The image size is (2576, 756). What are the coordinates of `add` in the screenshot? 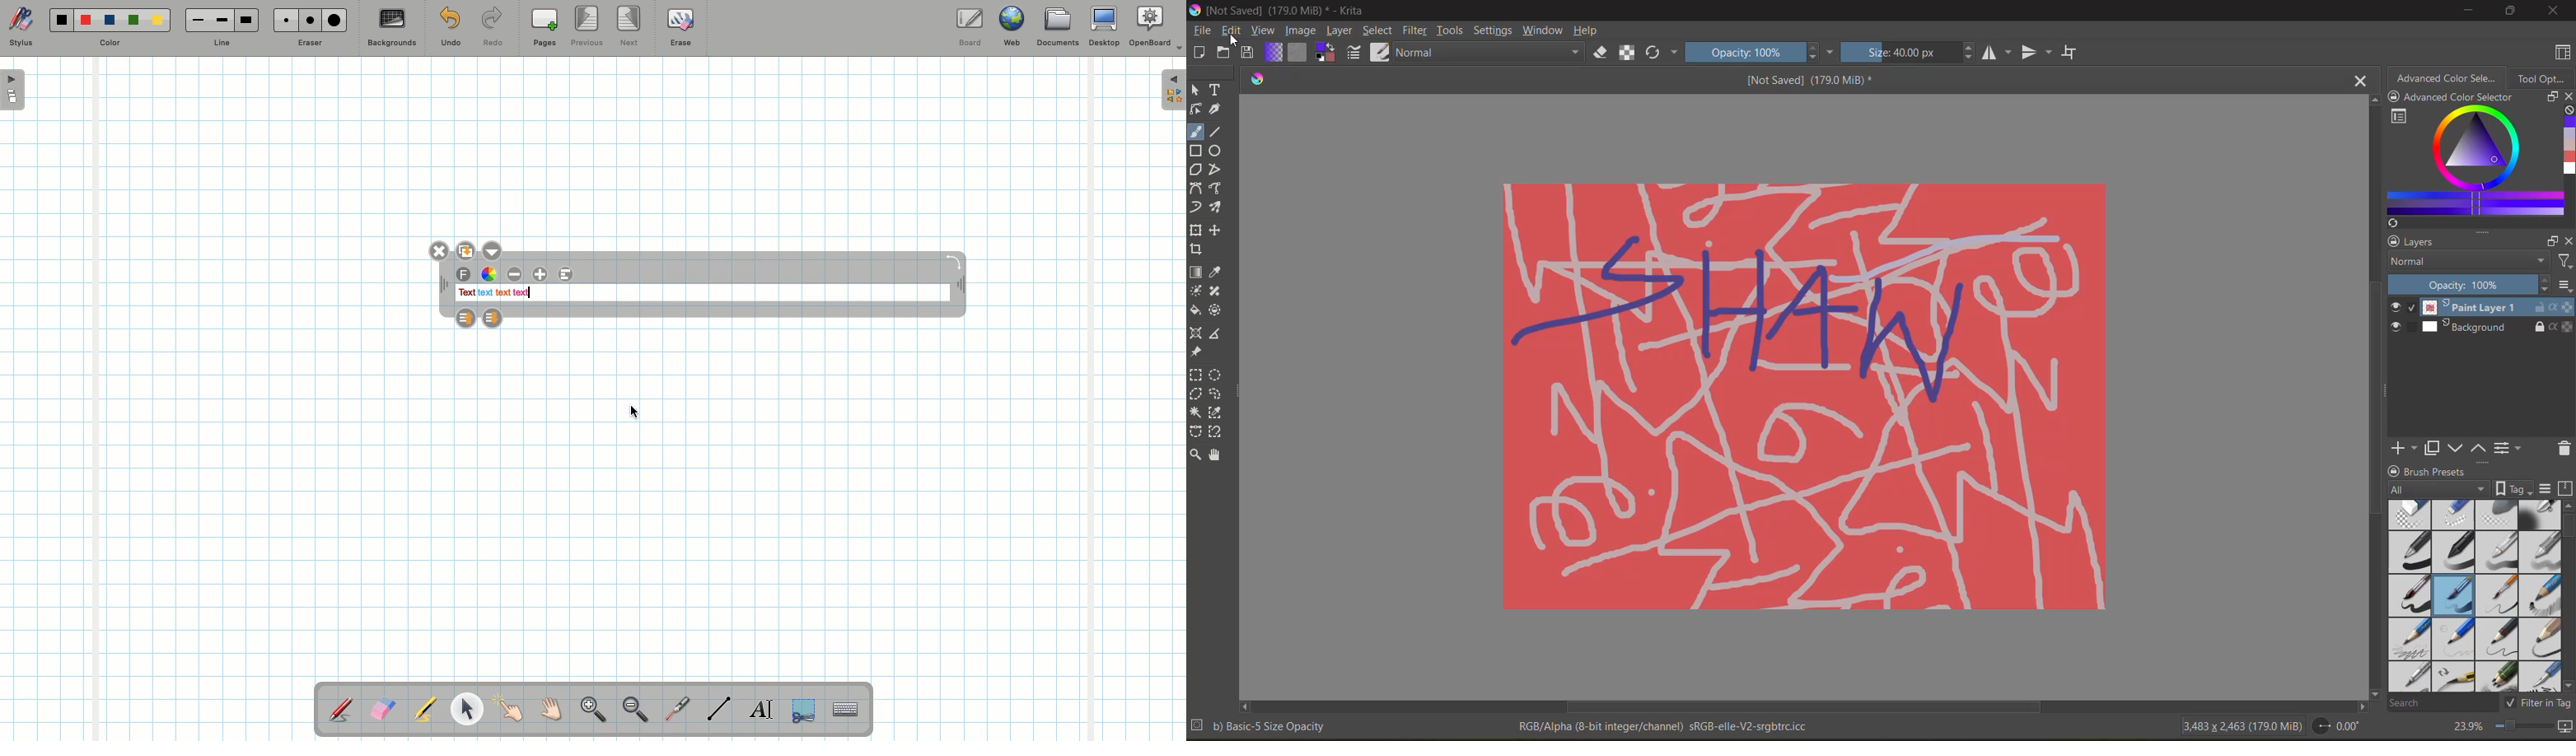 It's located at (2405, 449).